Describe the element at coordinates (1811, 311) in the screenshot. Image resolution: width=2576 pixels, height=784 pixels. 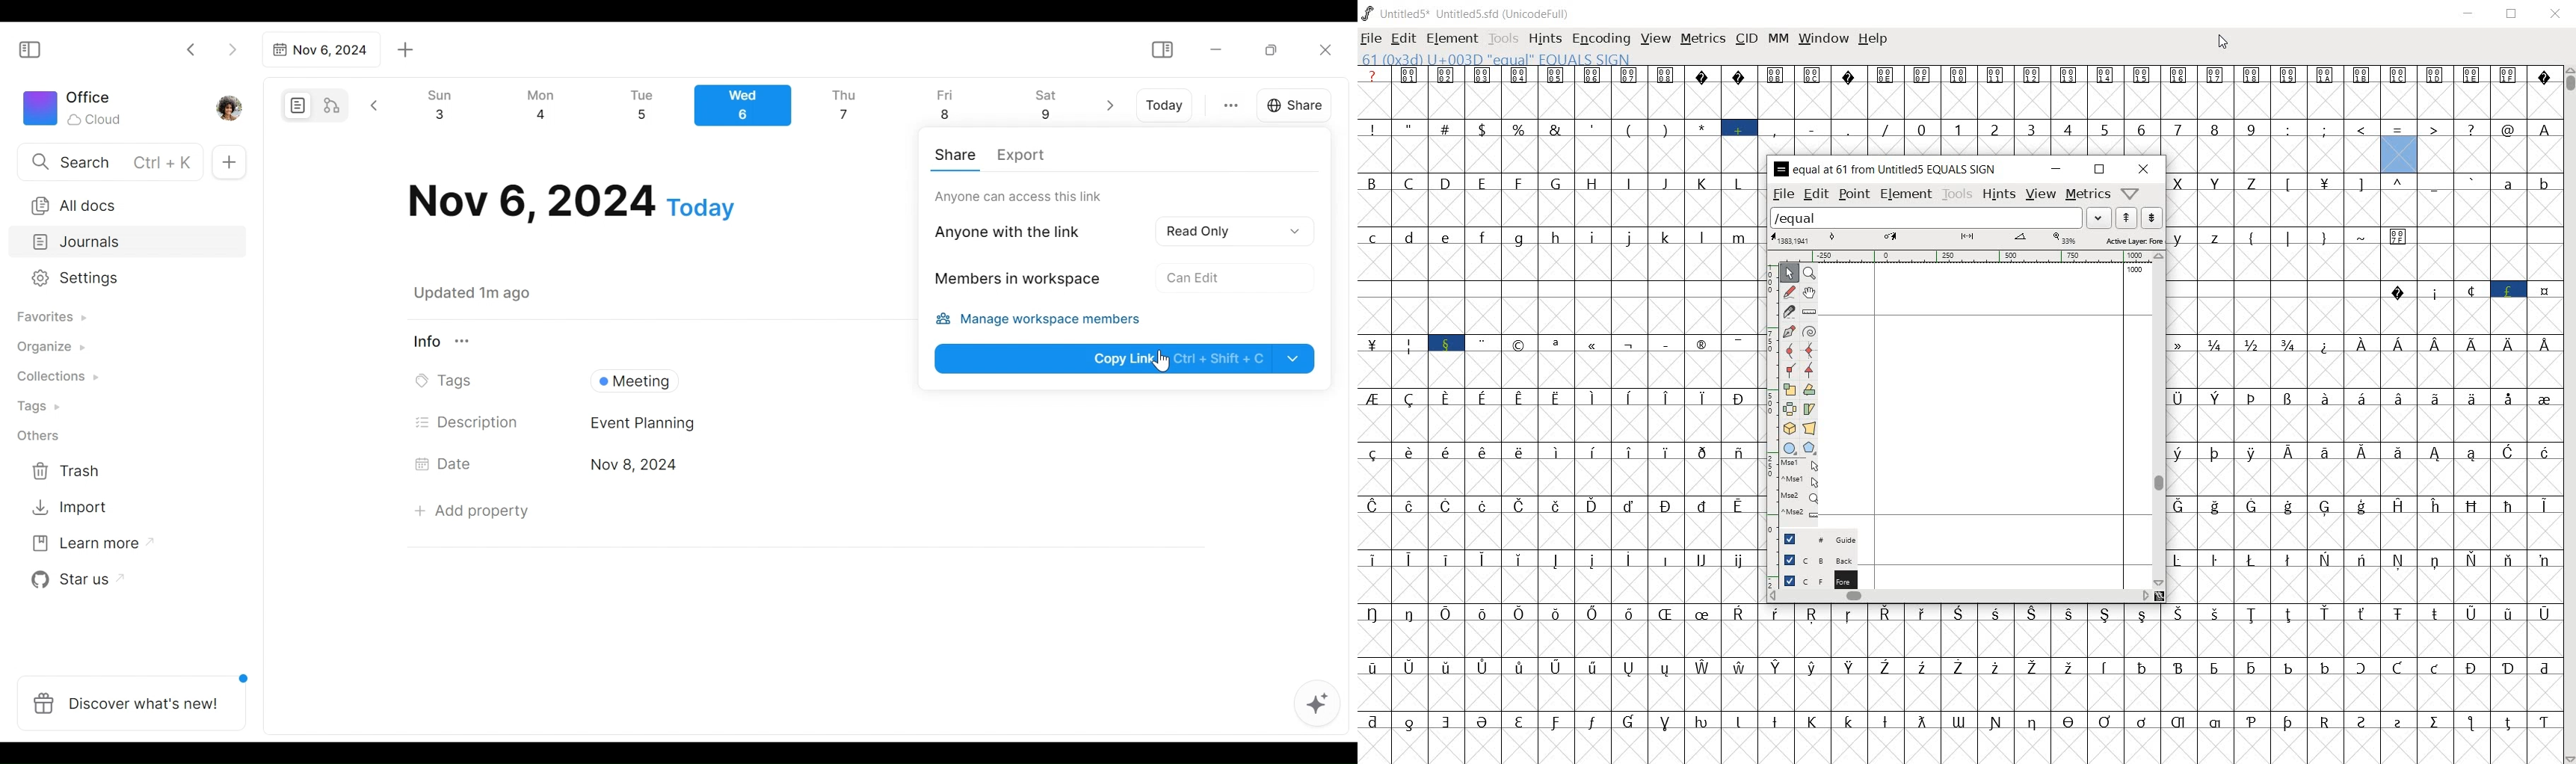
I see `measure a distance, angle between points` at that location.